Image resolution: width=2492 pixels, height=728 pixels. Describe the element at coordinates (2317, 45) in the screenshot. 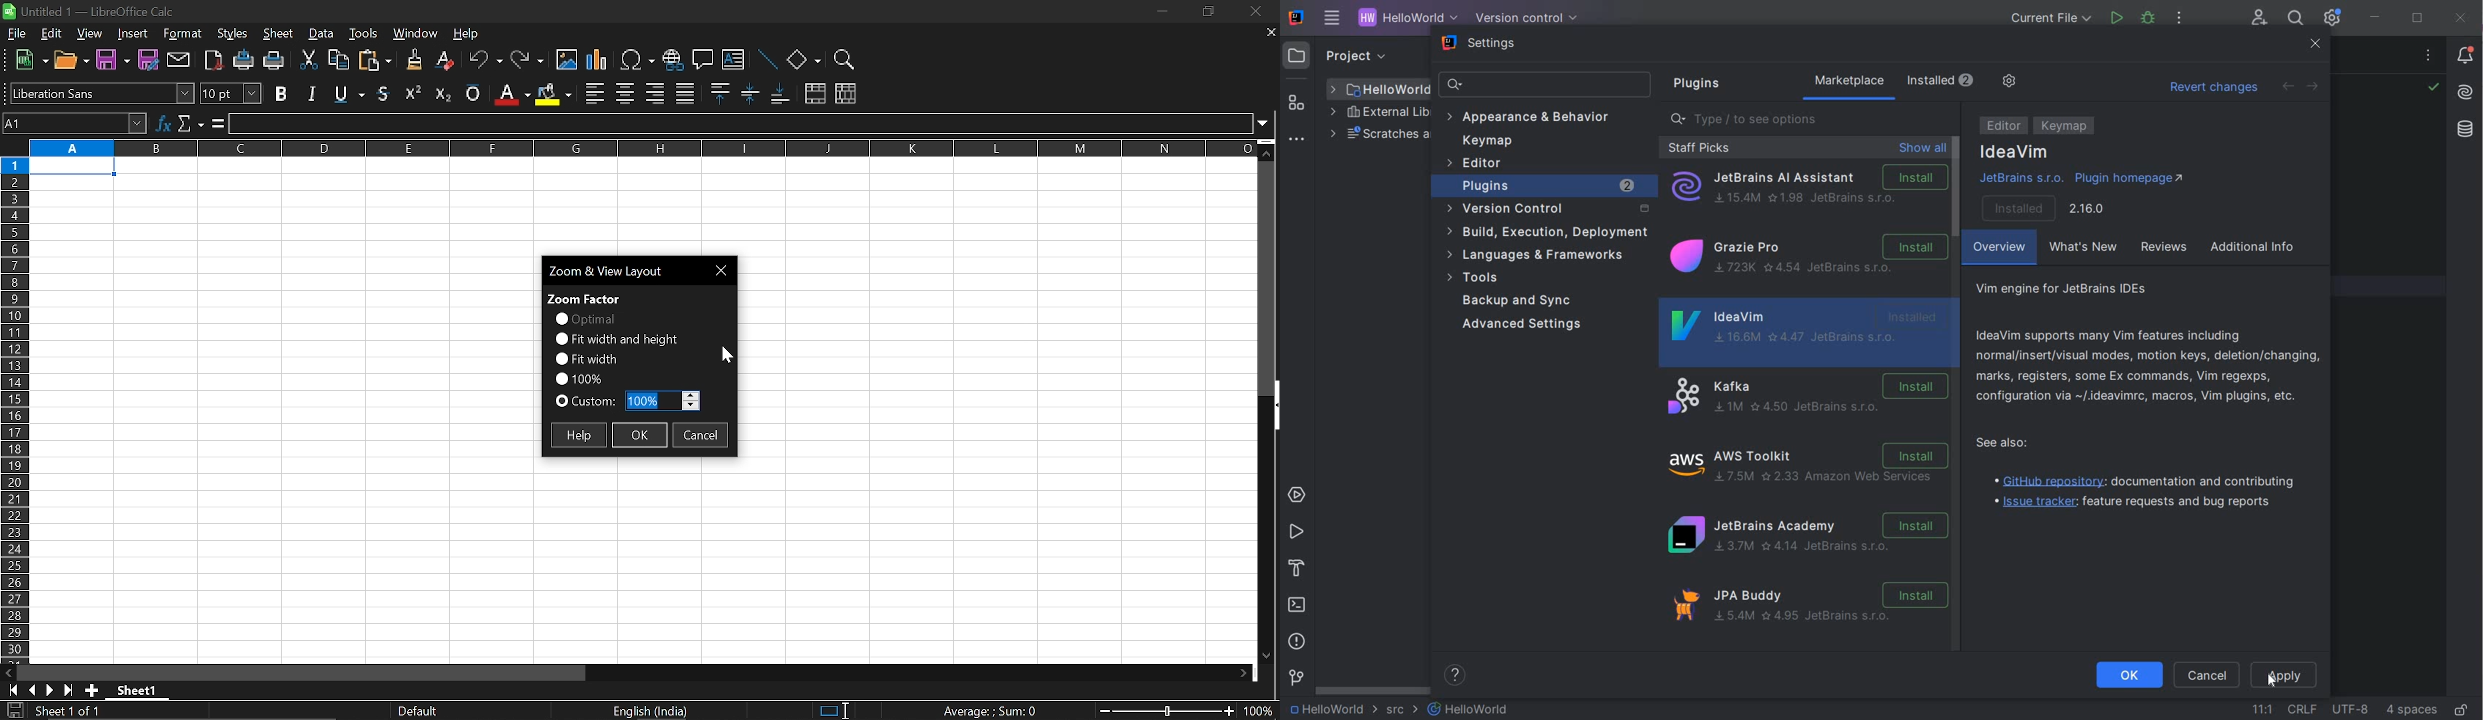

I see `close` at that location.